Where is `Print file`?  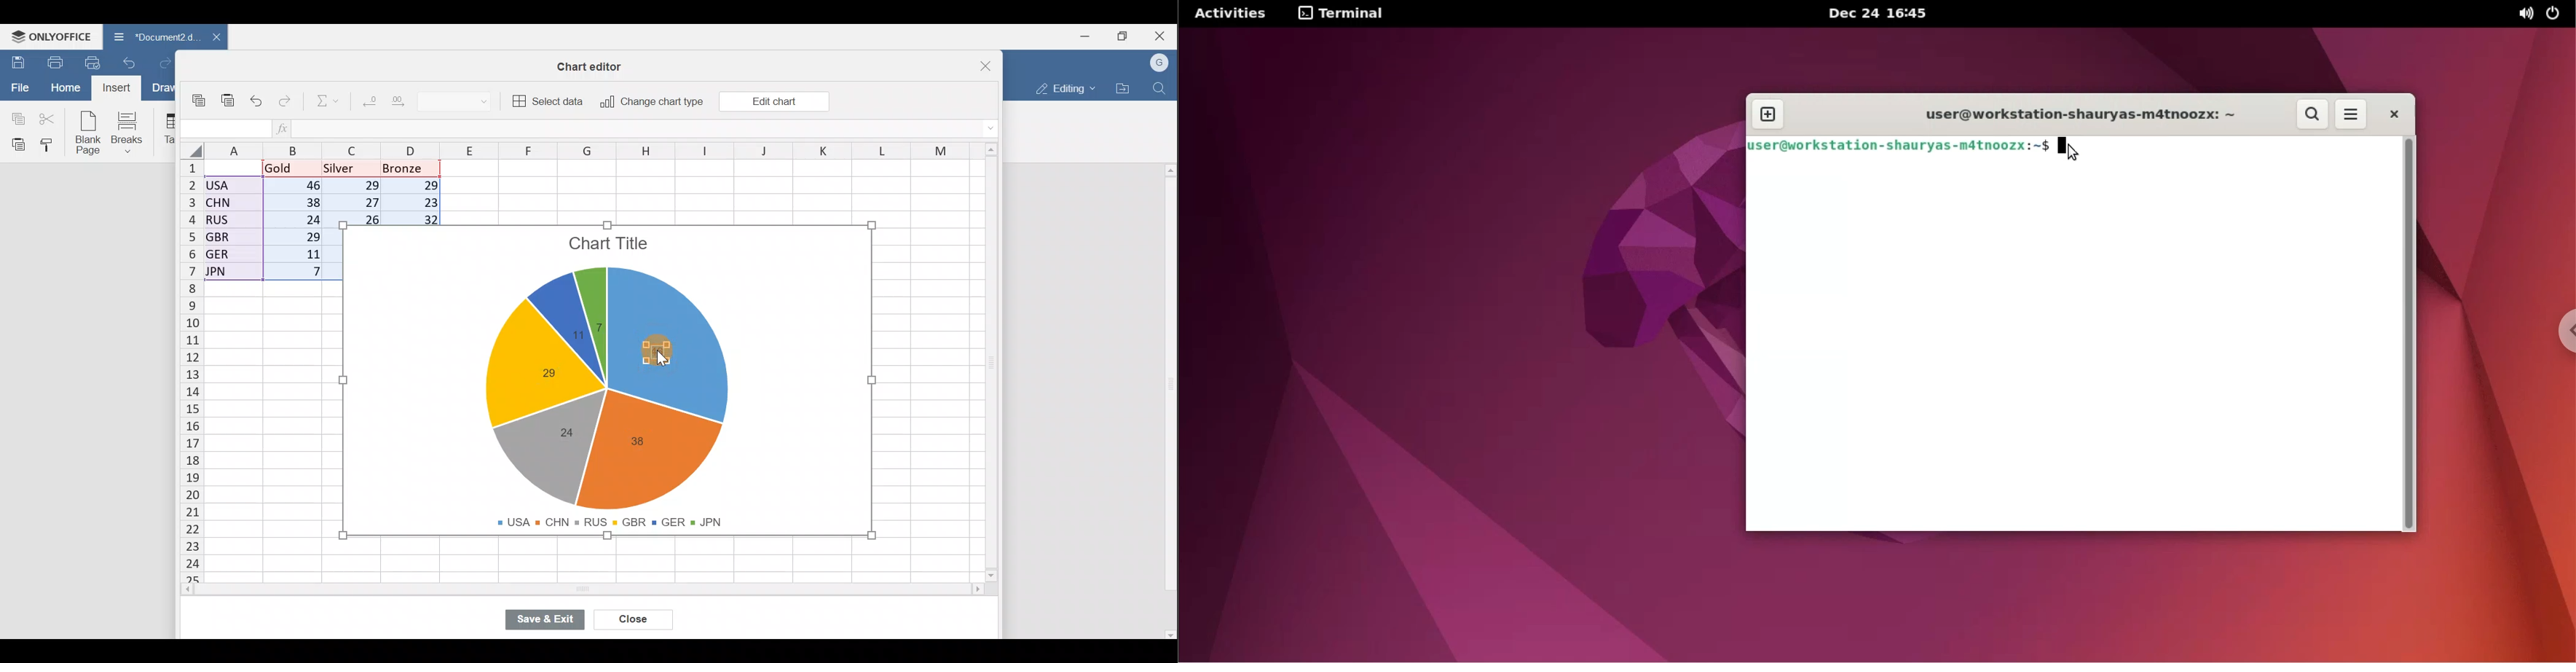 Print file is located at coordinates (54, 61).